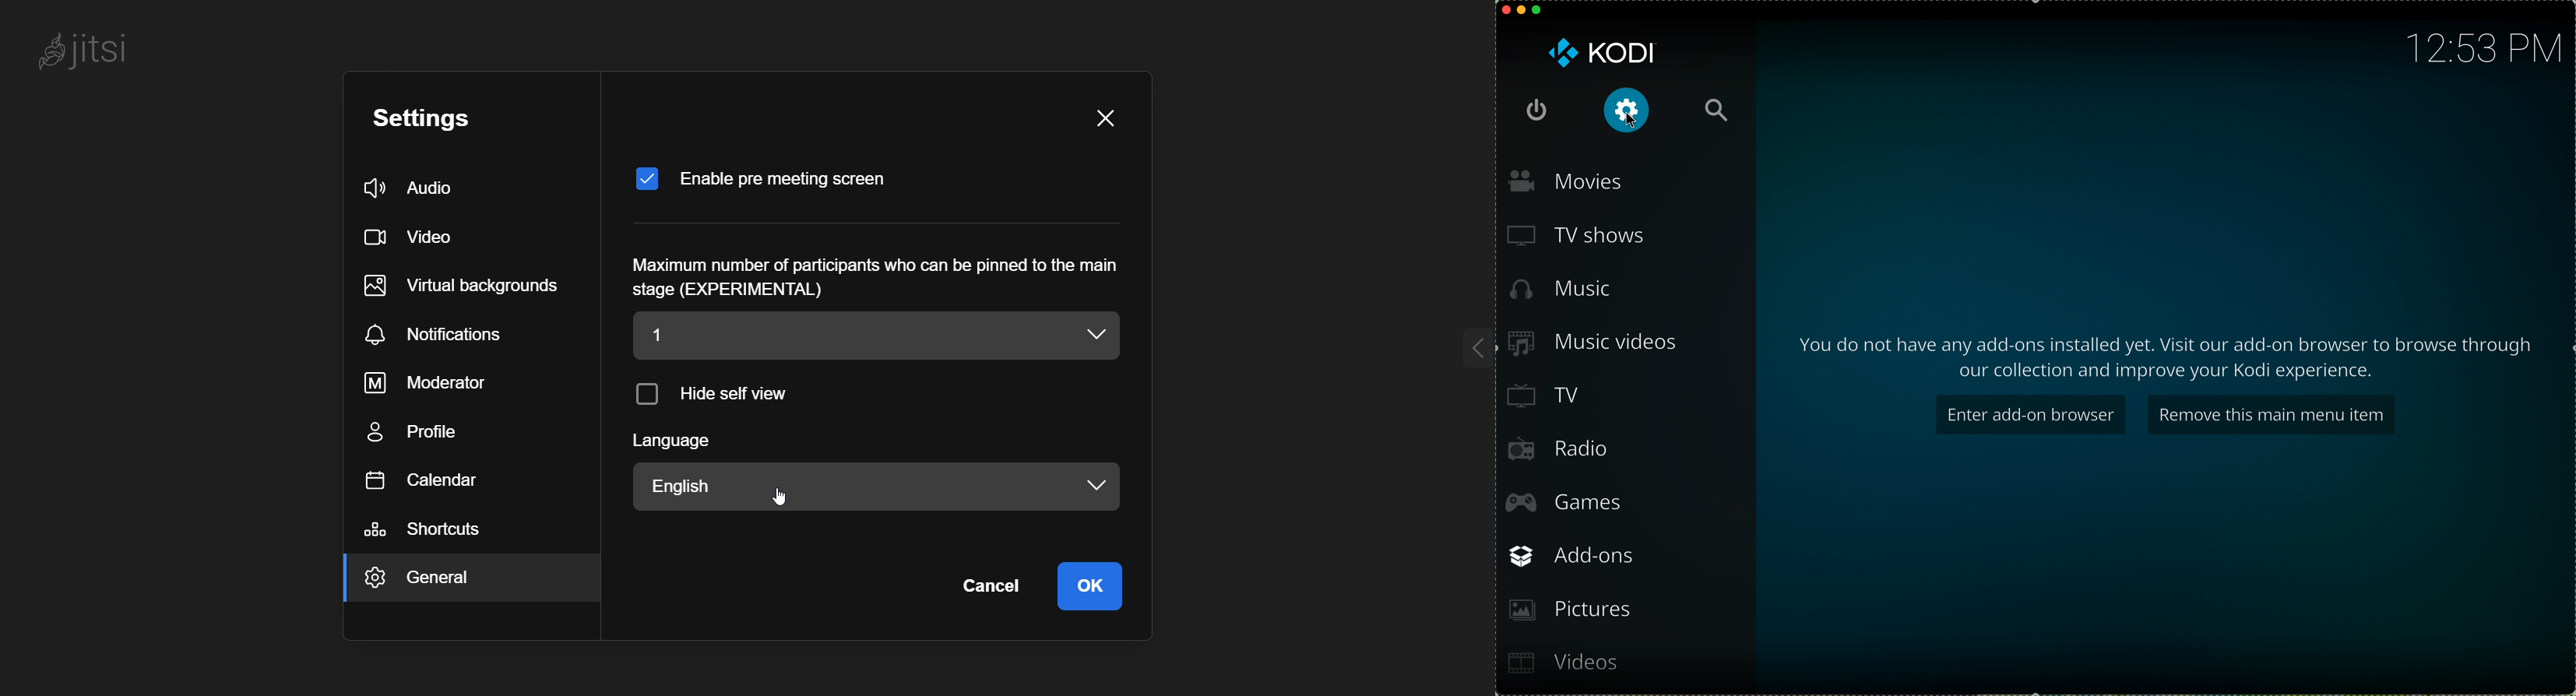 The image size is (2576, 700). I want to click on add-ons, so click(1582, 558).